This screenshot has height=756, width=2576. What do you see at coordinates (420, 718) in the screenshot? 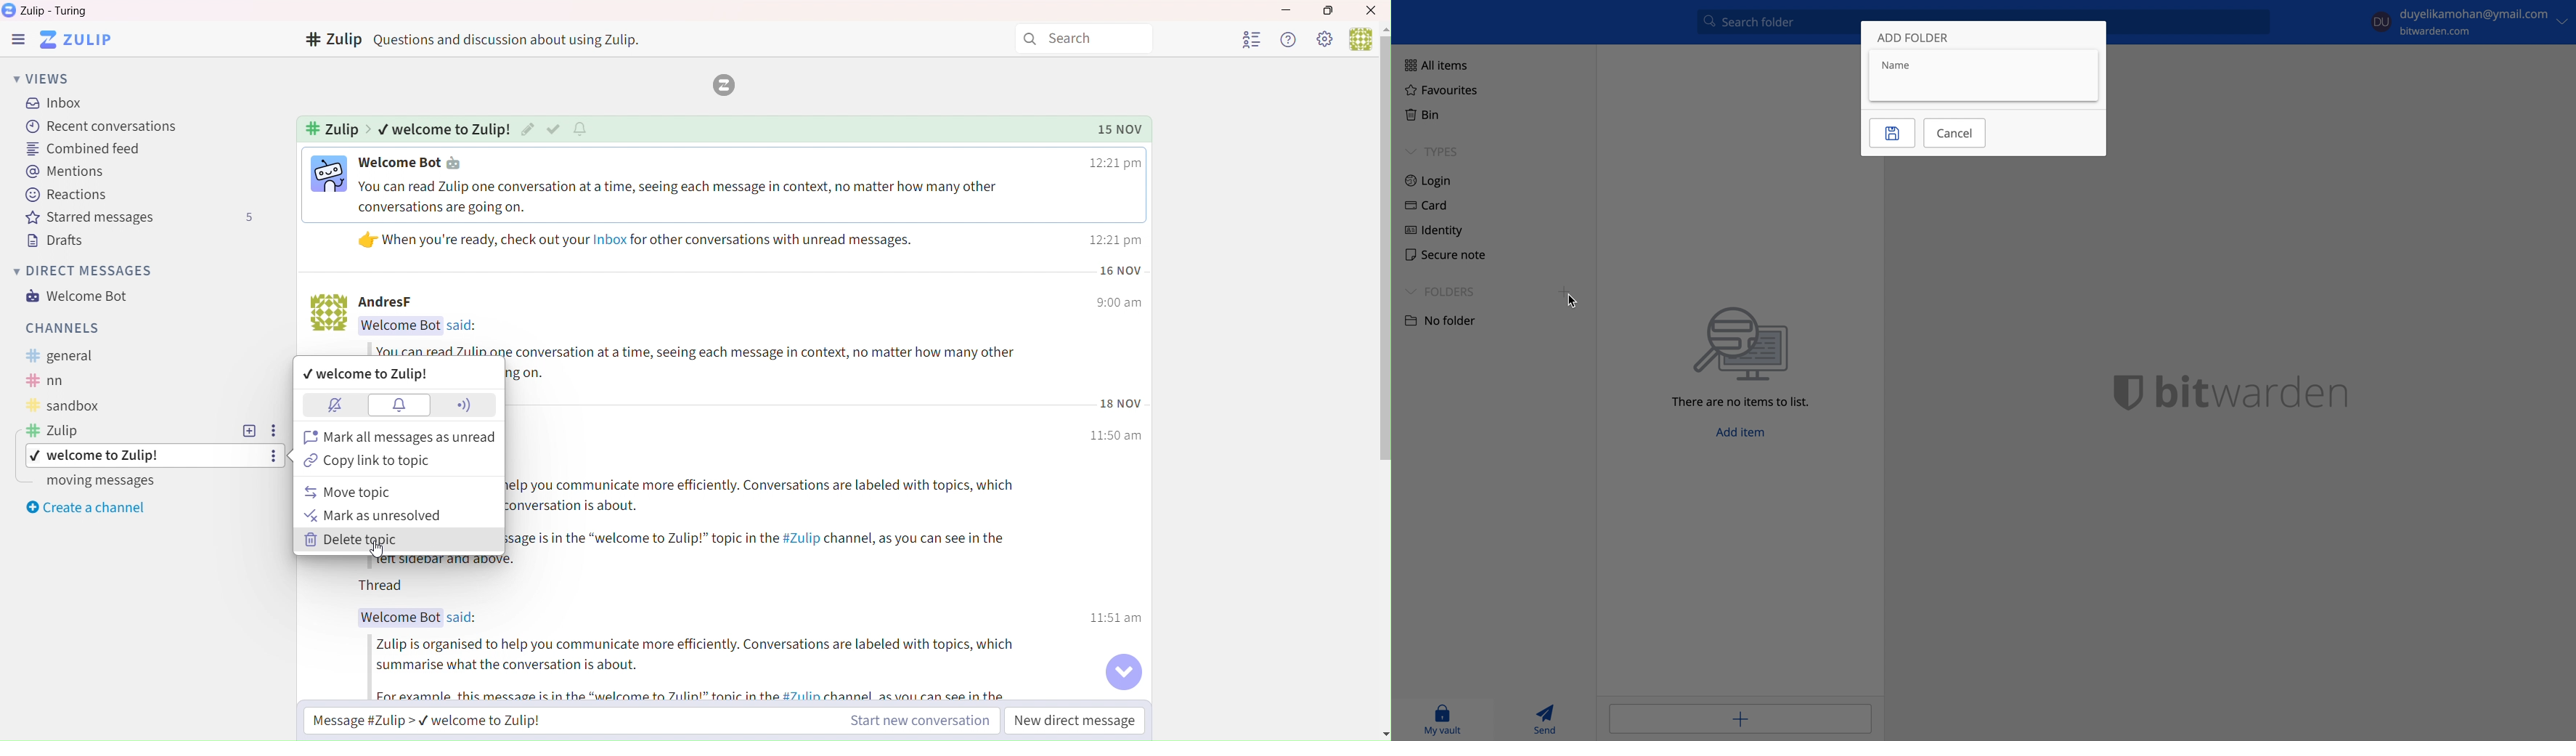
I see `Message Zulip` at bounding box center [420, 718].